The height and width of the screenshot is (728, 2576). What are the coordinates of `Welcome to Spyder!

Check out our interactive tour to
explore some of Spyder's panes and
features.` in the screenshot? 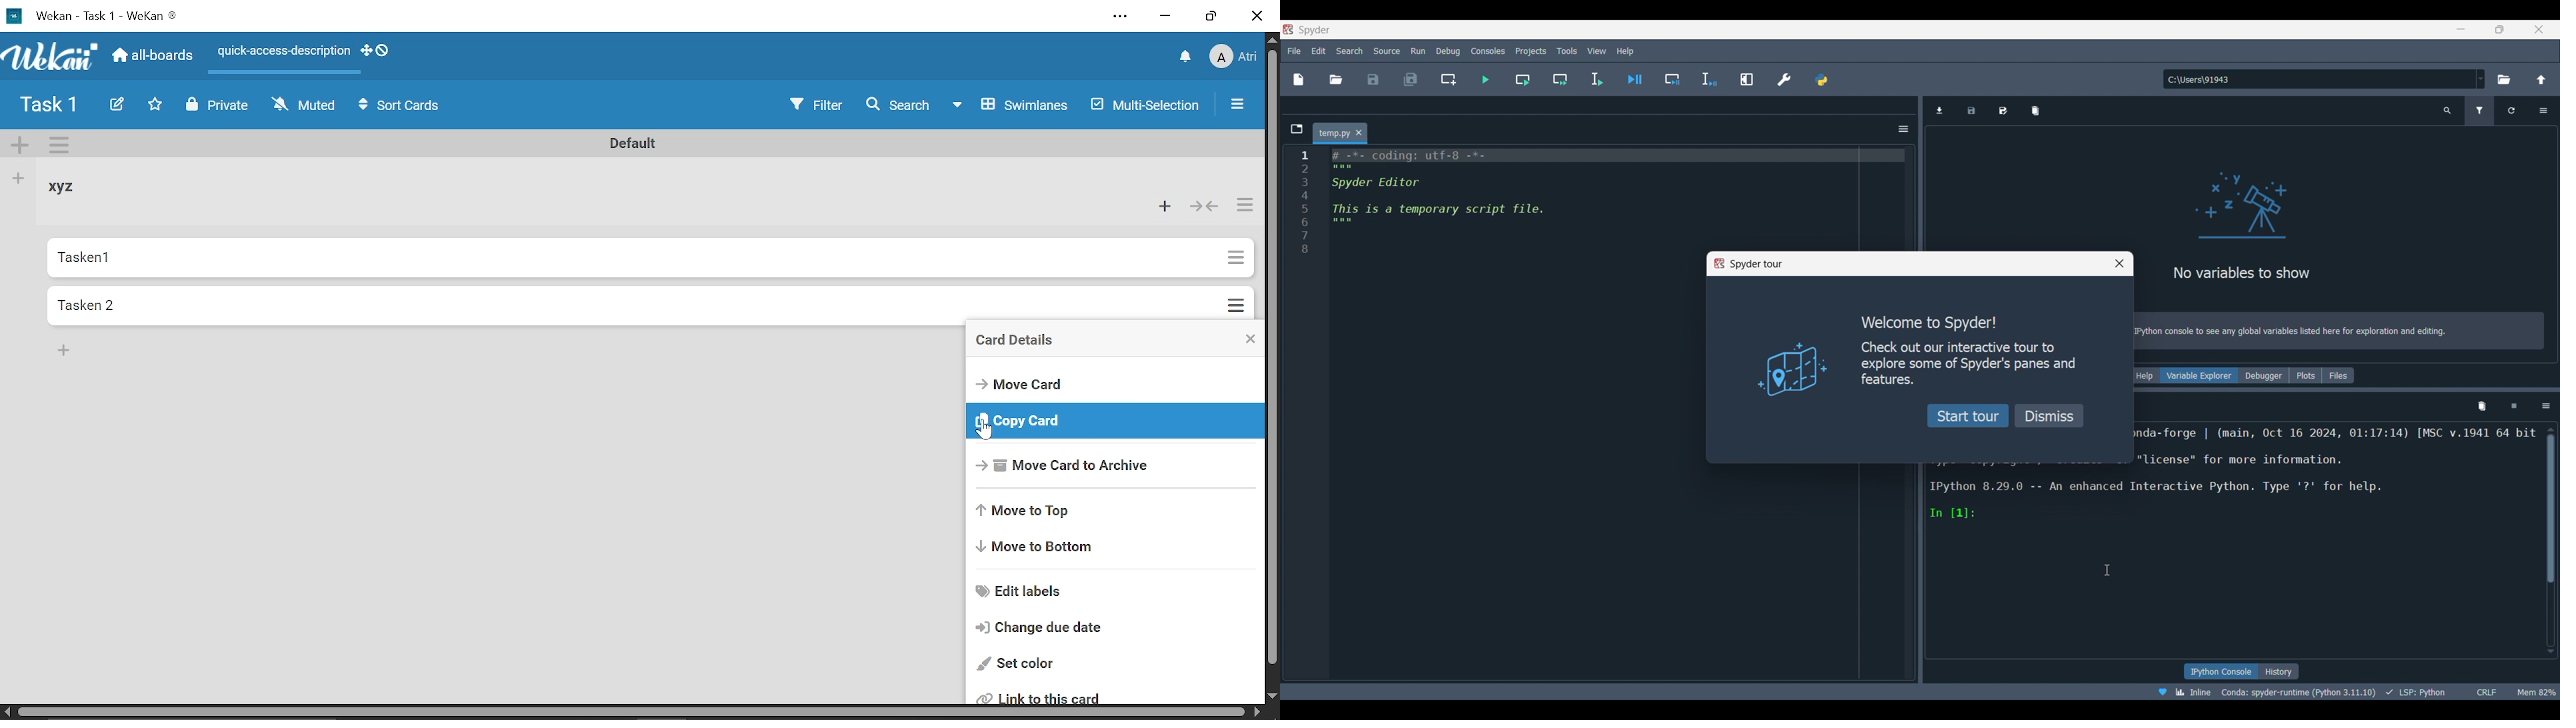 It's located at (1965, 349).